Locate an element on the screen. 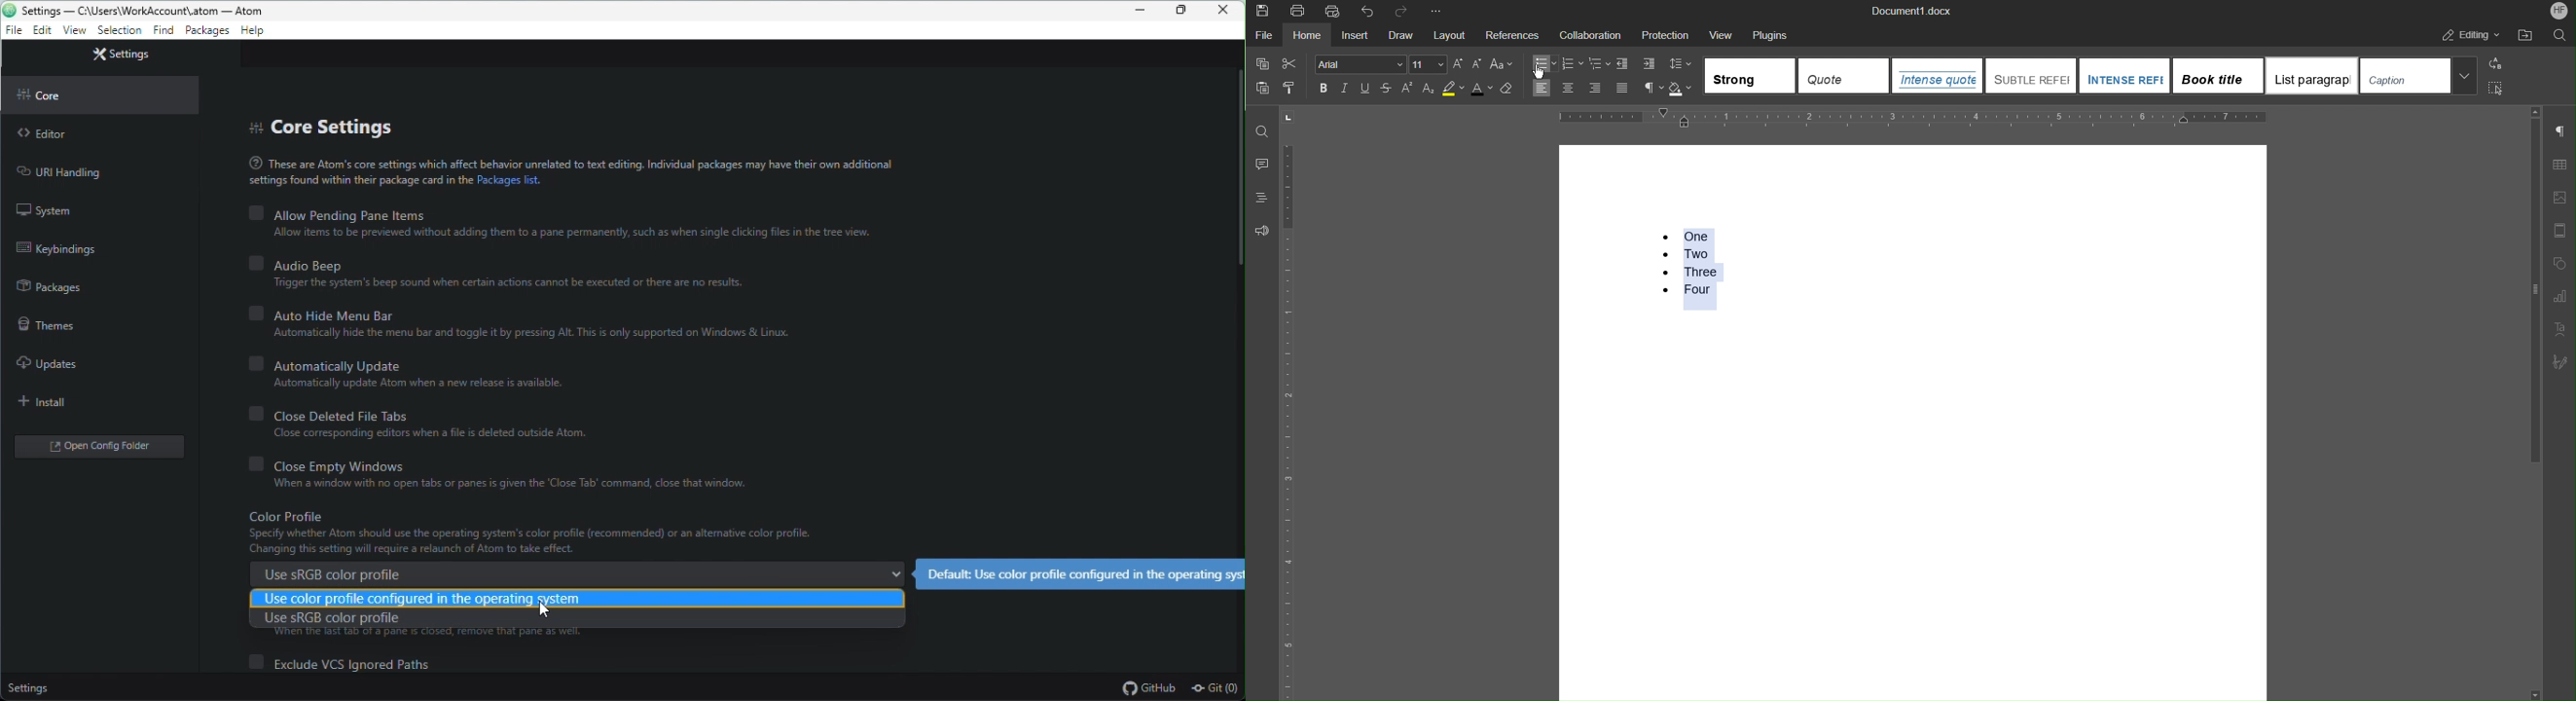  Font Size is located at coordinates (1429, 65).